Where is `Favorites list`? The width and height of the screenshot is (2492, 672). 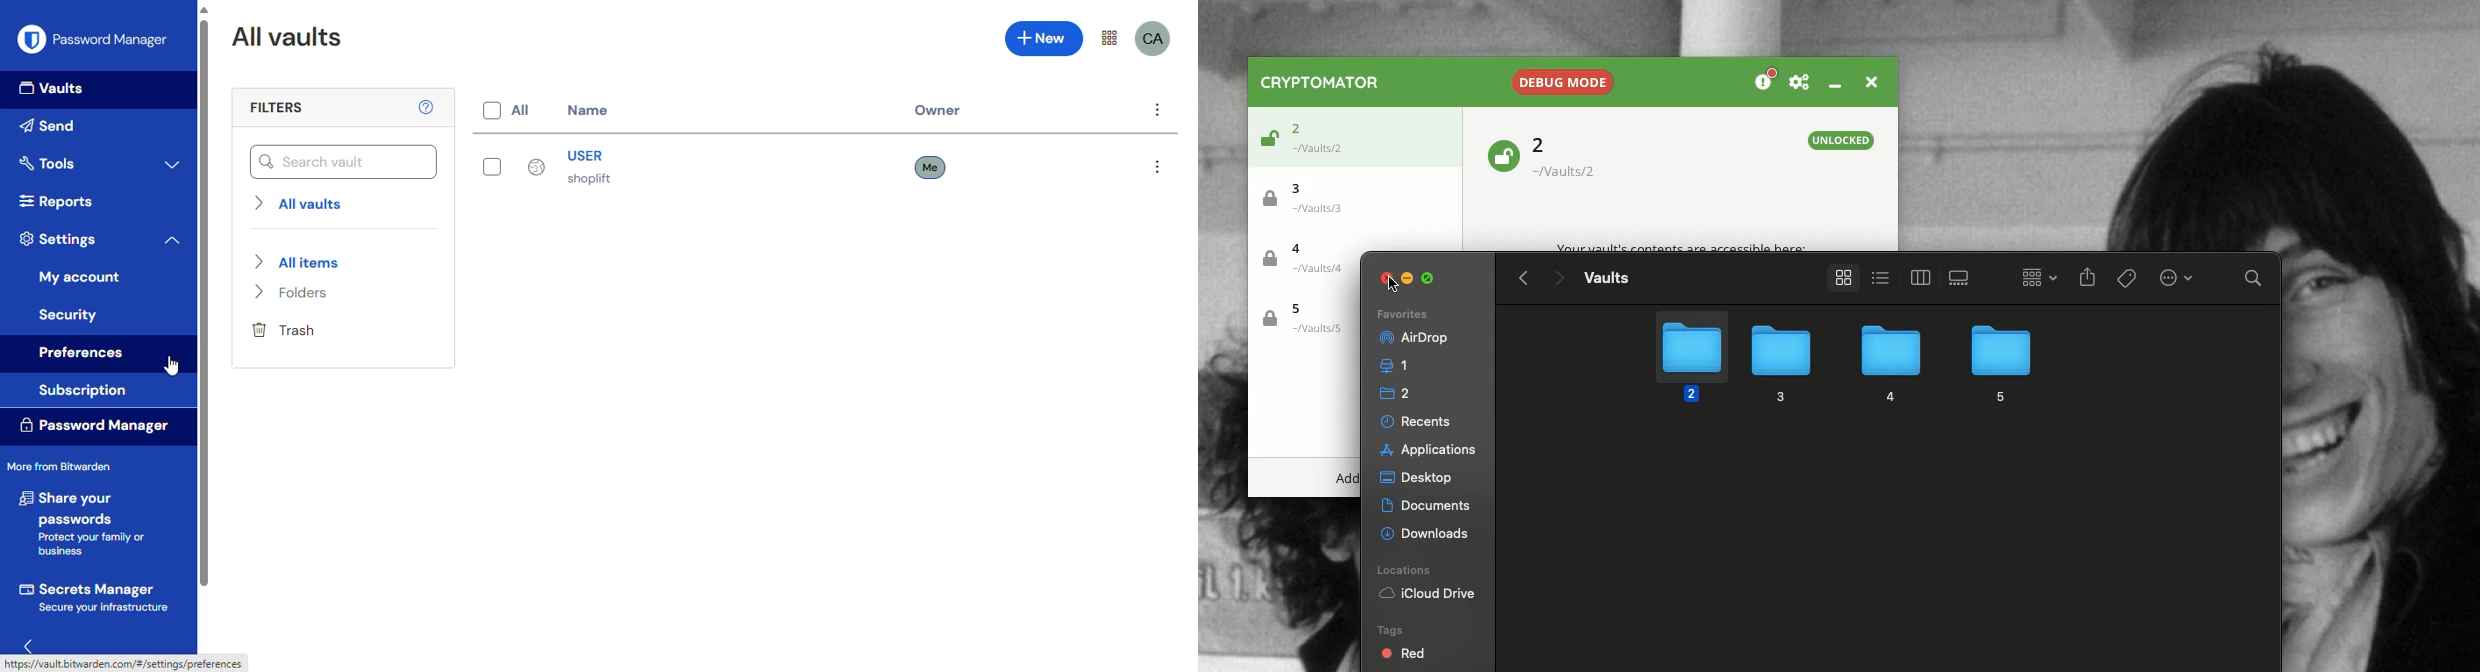
Favorites list is located at coordinates (1401, 315).